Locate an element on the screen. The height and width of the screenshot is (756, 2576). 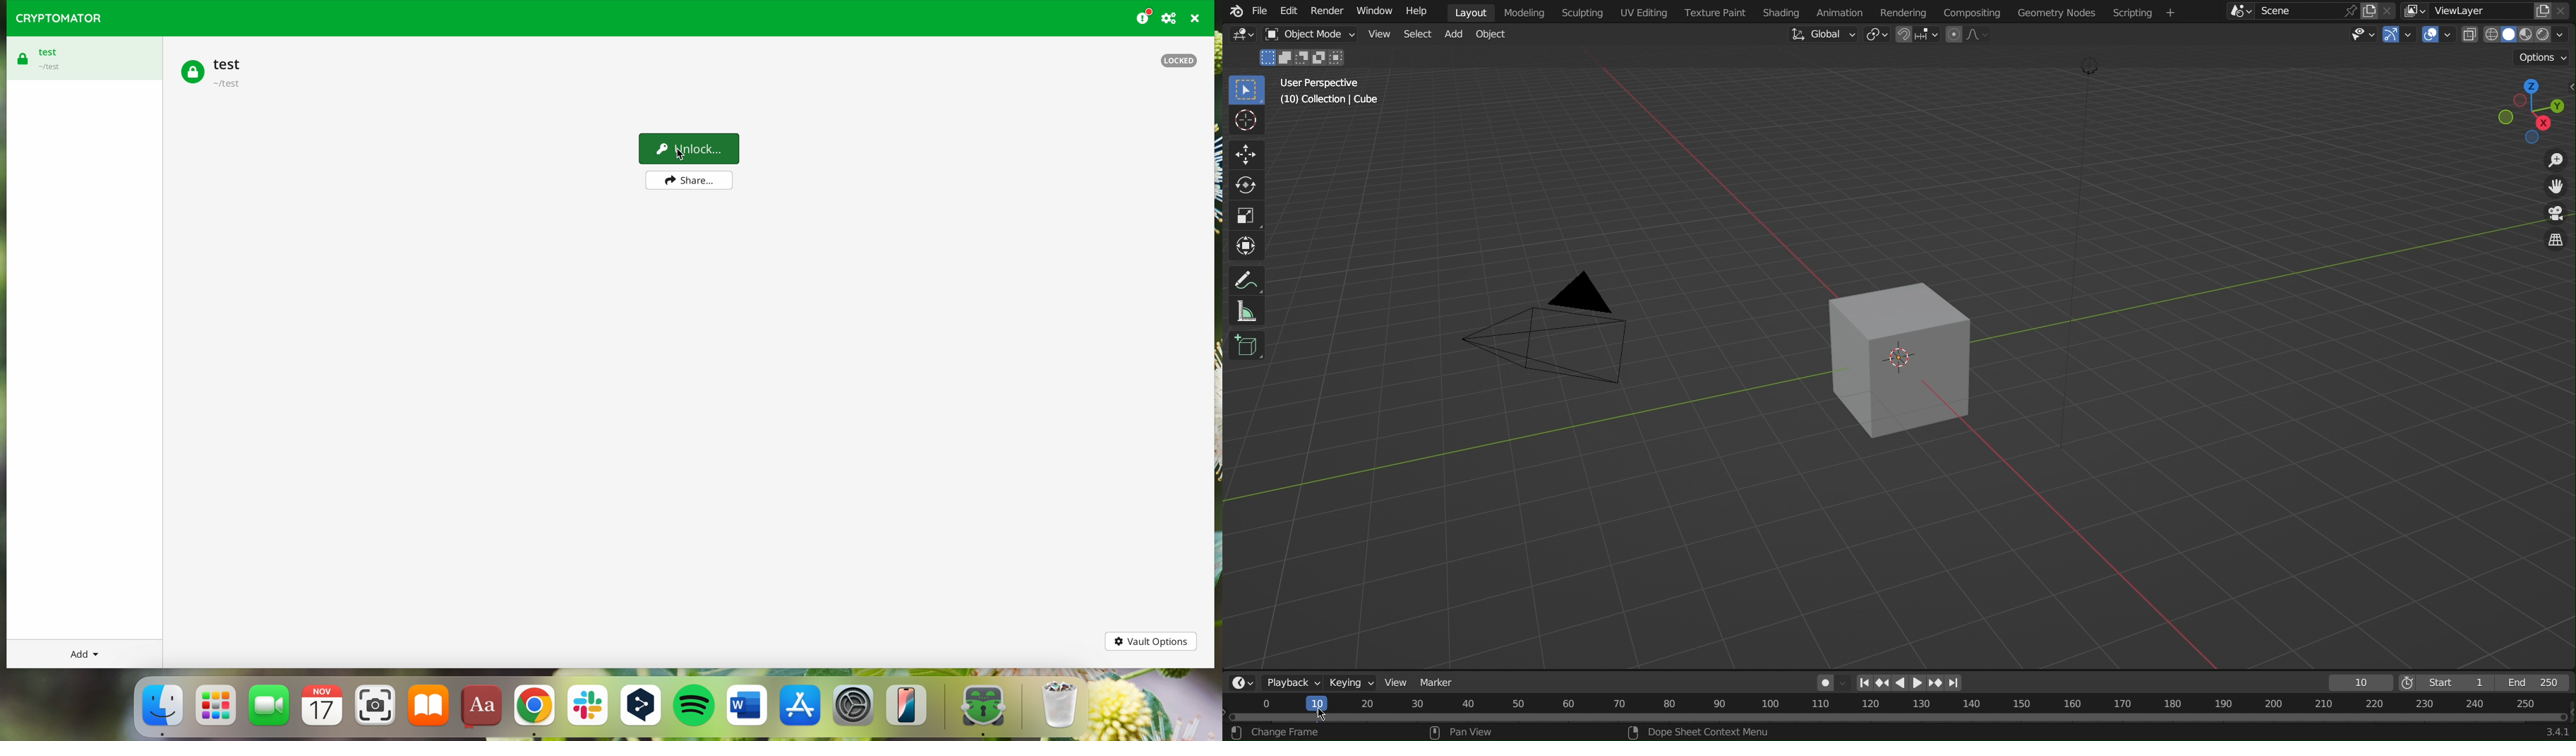
Camera is located at coordinates (1570, 333).